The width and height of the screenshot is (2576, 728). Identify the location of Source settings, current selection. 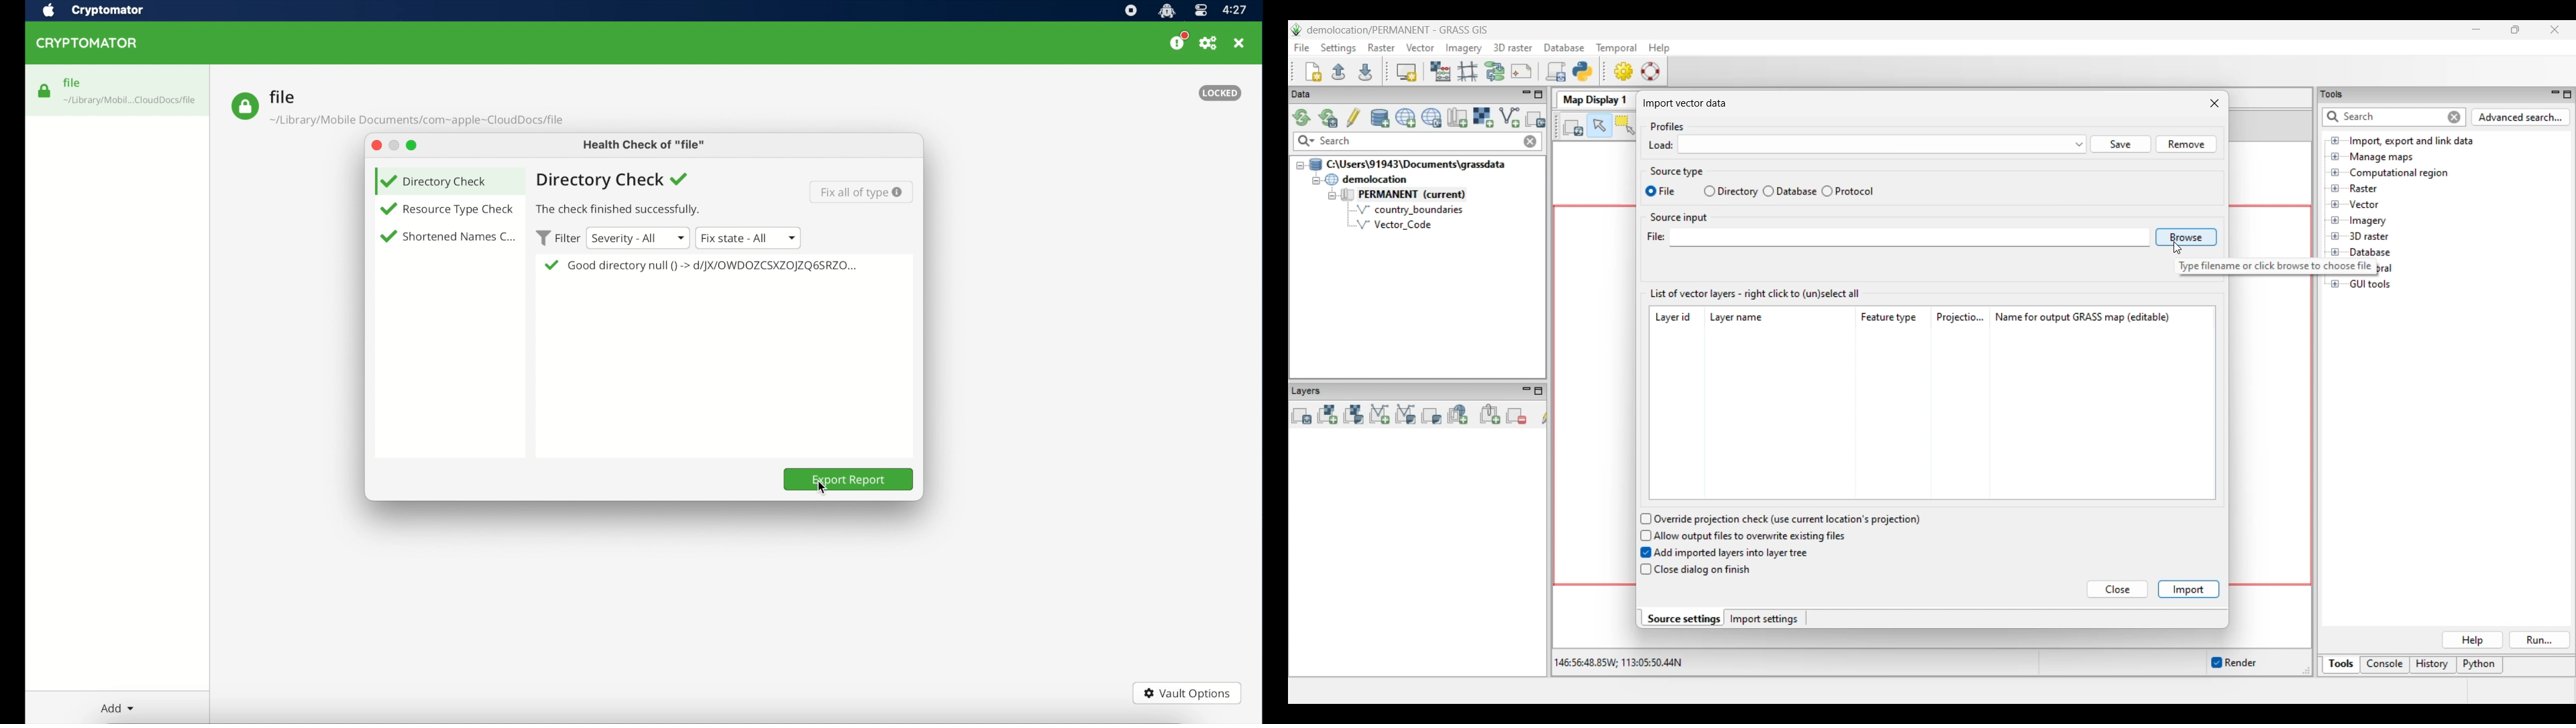
(1681, 618).